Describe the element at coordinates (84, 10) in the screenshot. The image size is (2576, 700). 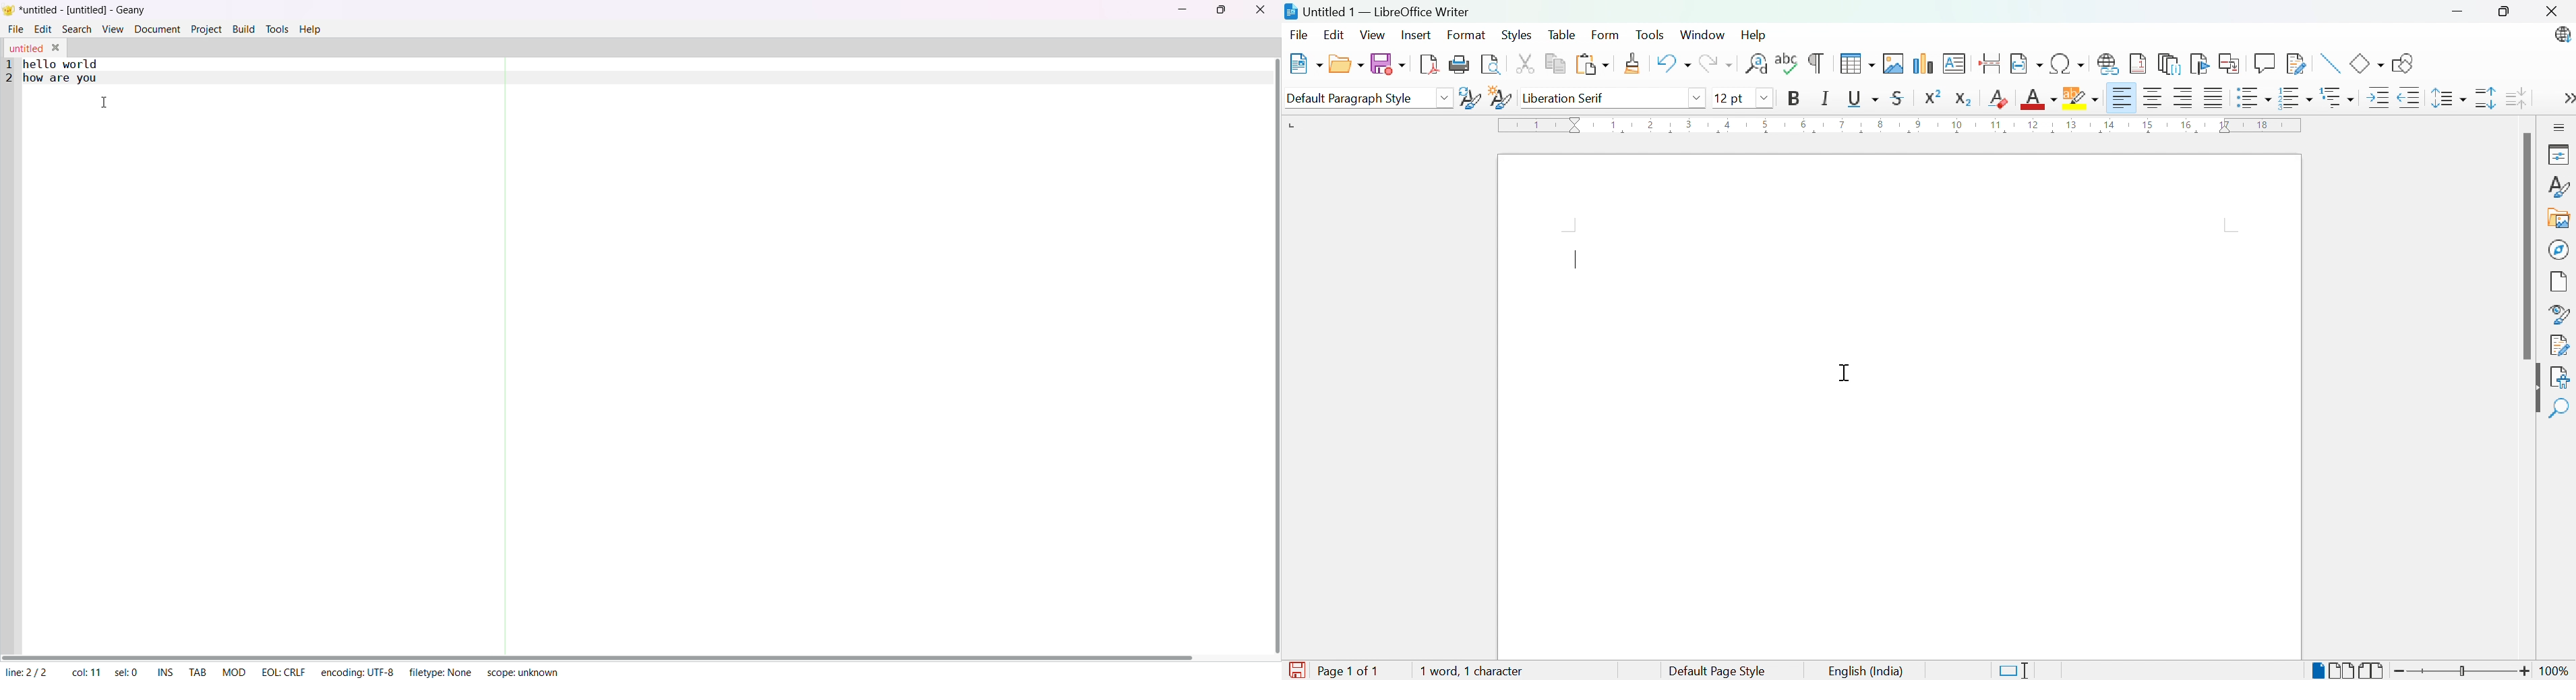
I see `title` at that location.